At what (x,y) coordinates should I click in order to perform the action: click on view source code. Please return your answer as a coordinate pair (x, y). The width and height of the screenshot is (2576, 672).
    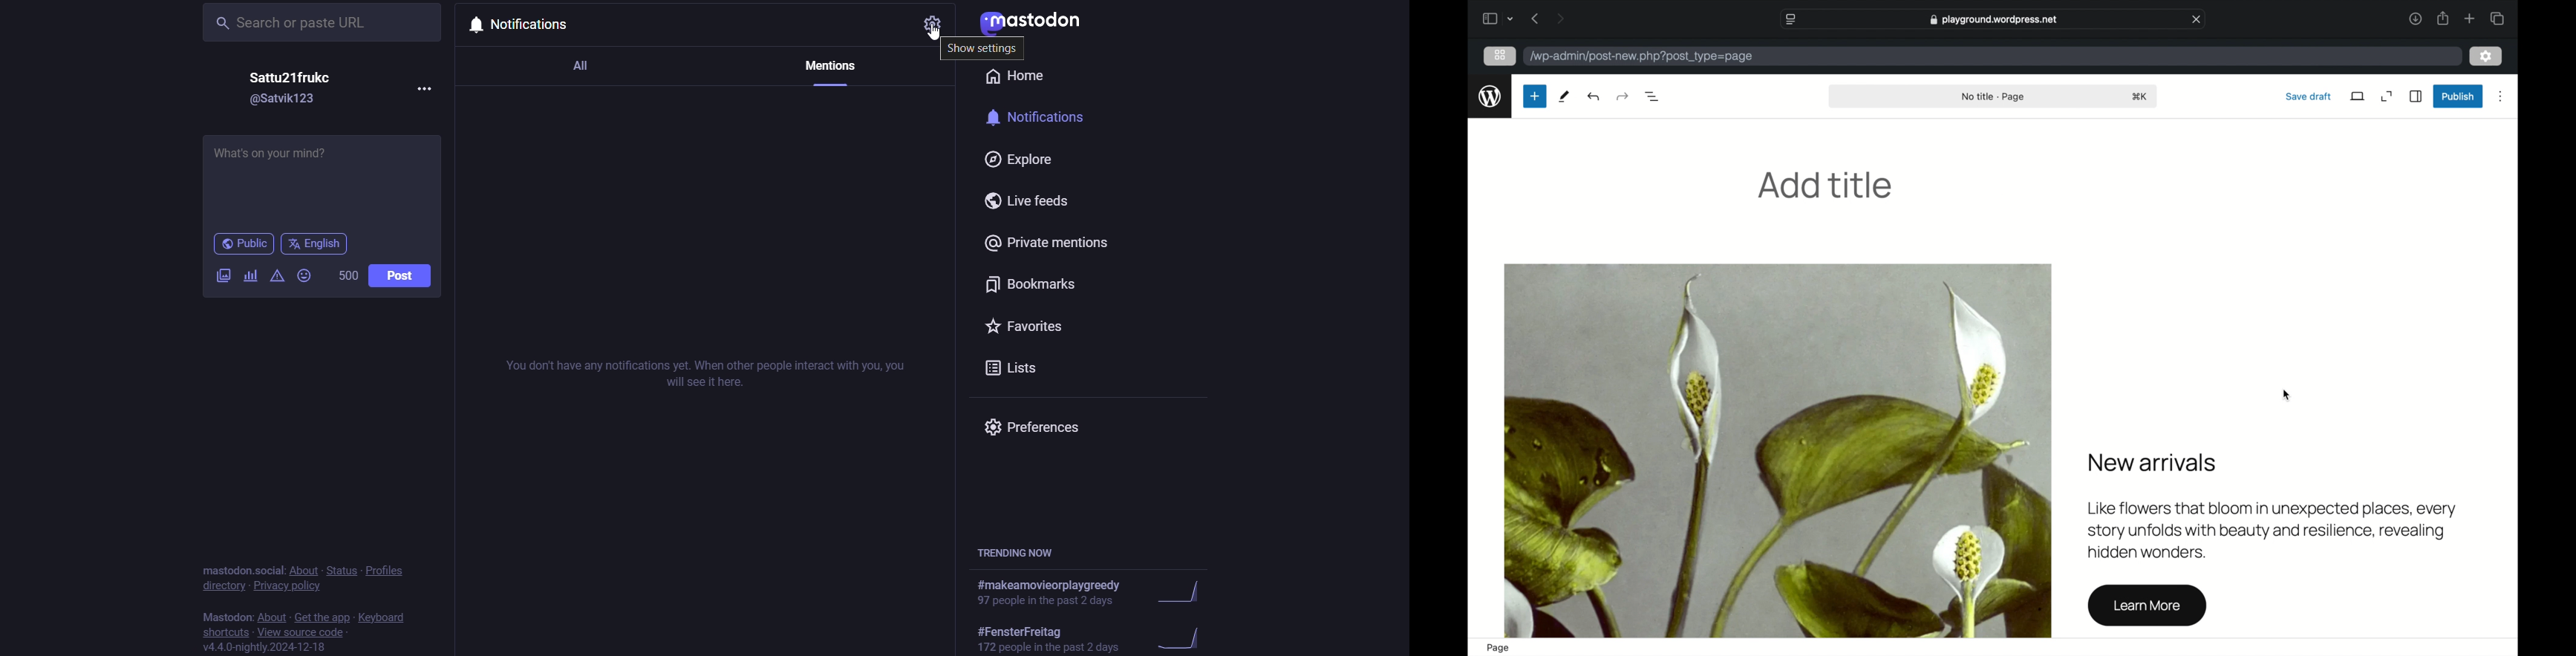
    Looking at the image, I should click on (301, 634).